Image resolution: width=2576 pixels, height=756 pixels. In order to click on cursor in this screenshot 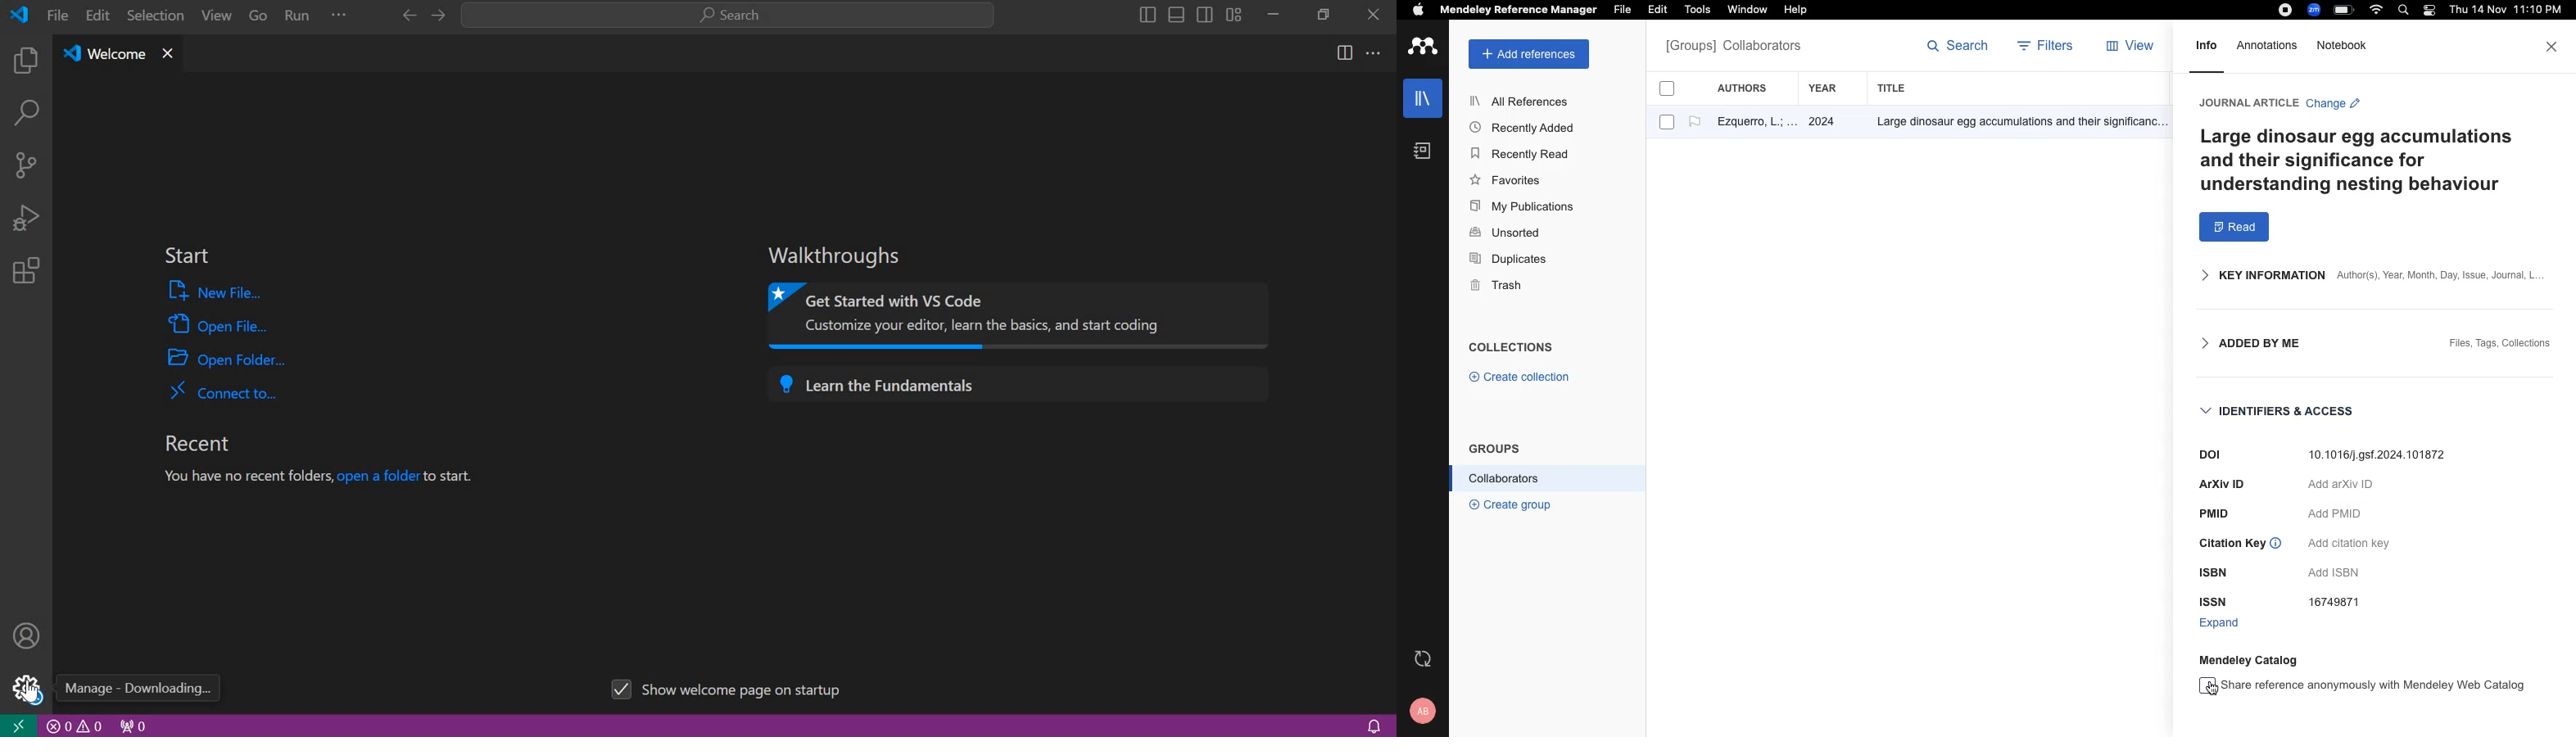, I will do `click(30, 690)`.